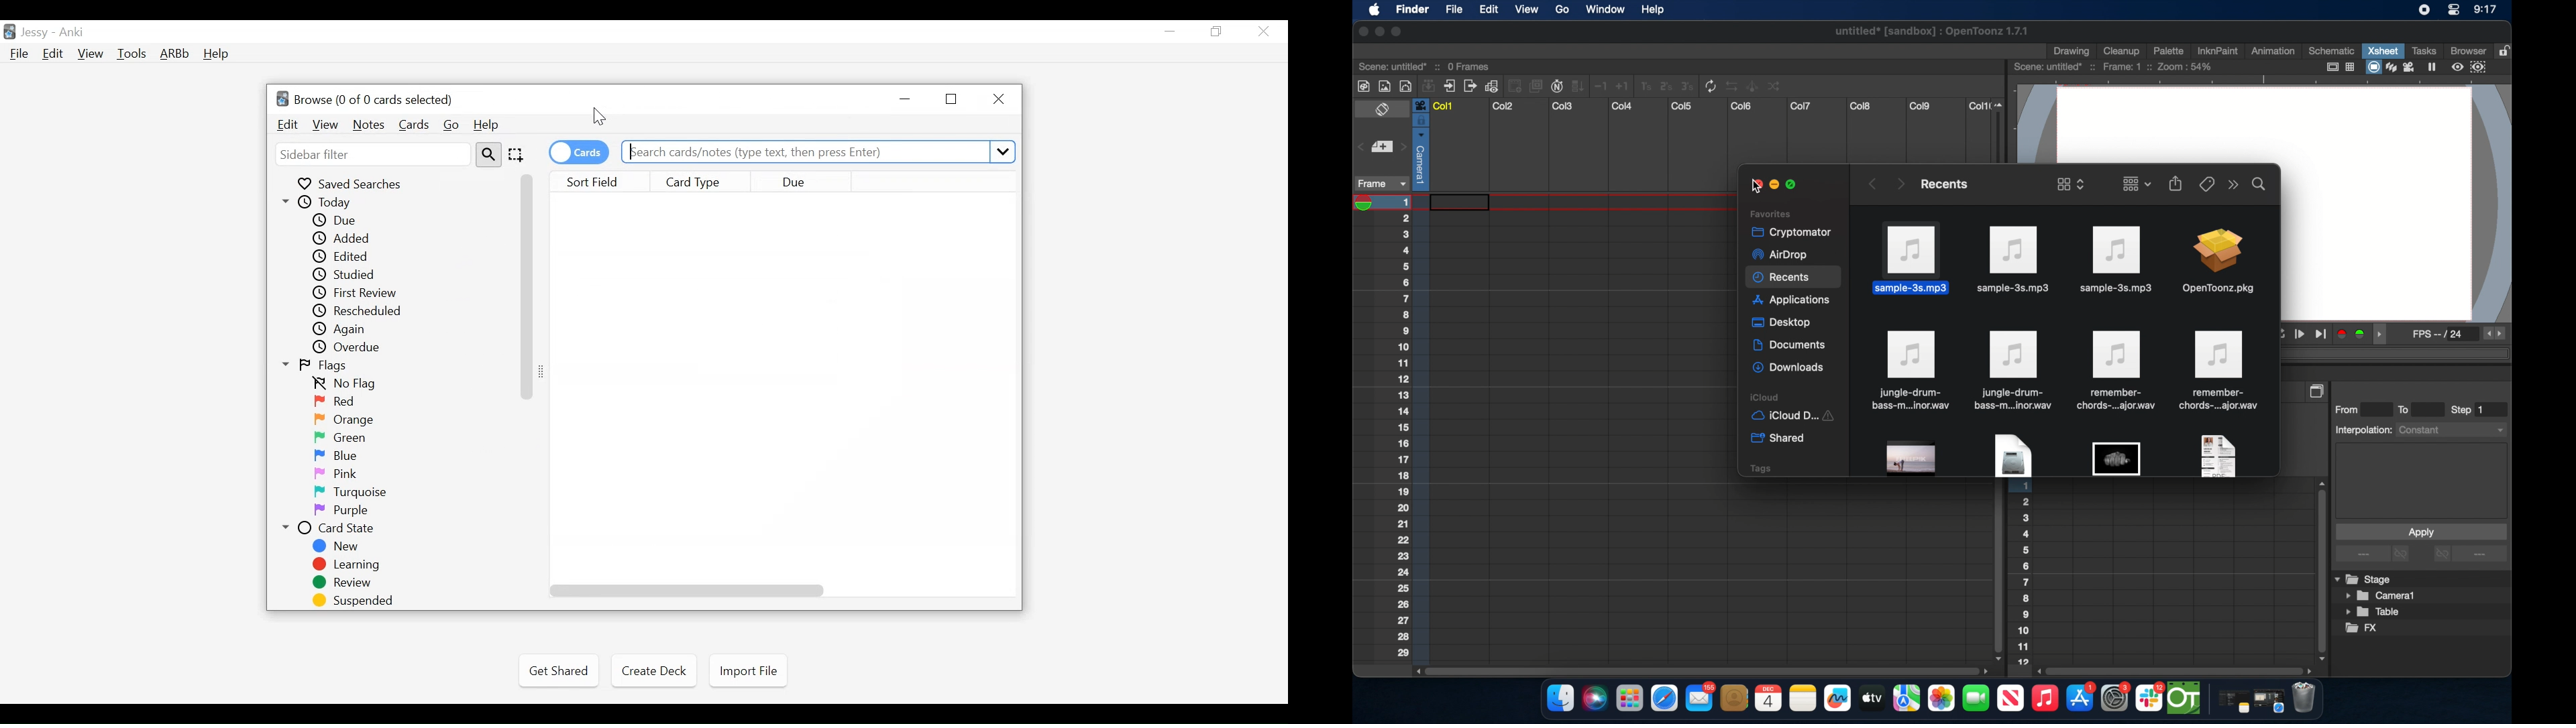 The width and height of the screenshot is (2576, 728). I want to click on obscure icon, so click(2012, 456).